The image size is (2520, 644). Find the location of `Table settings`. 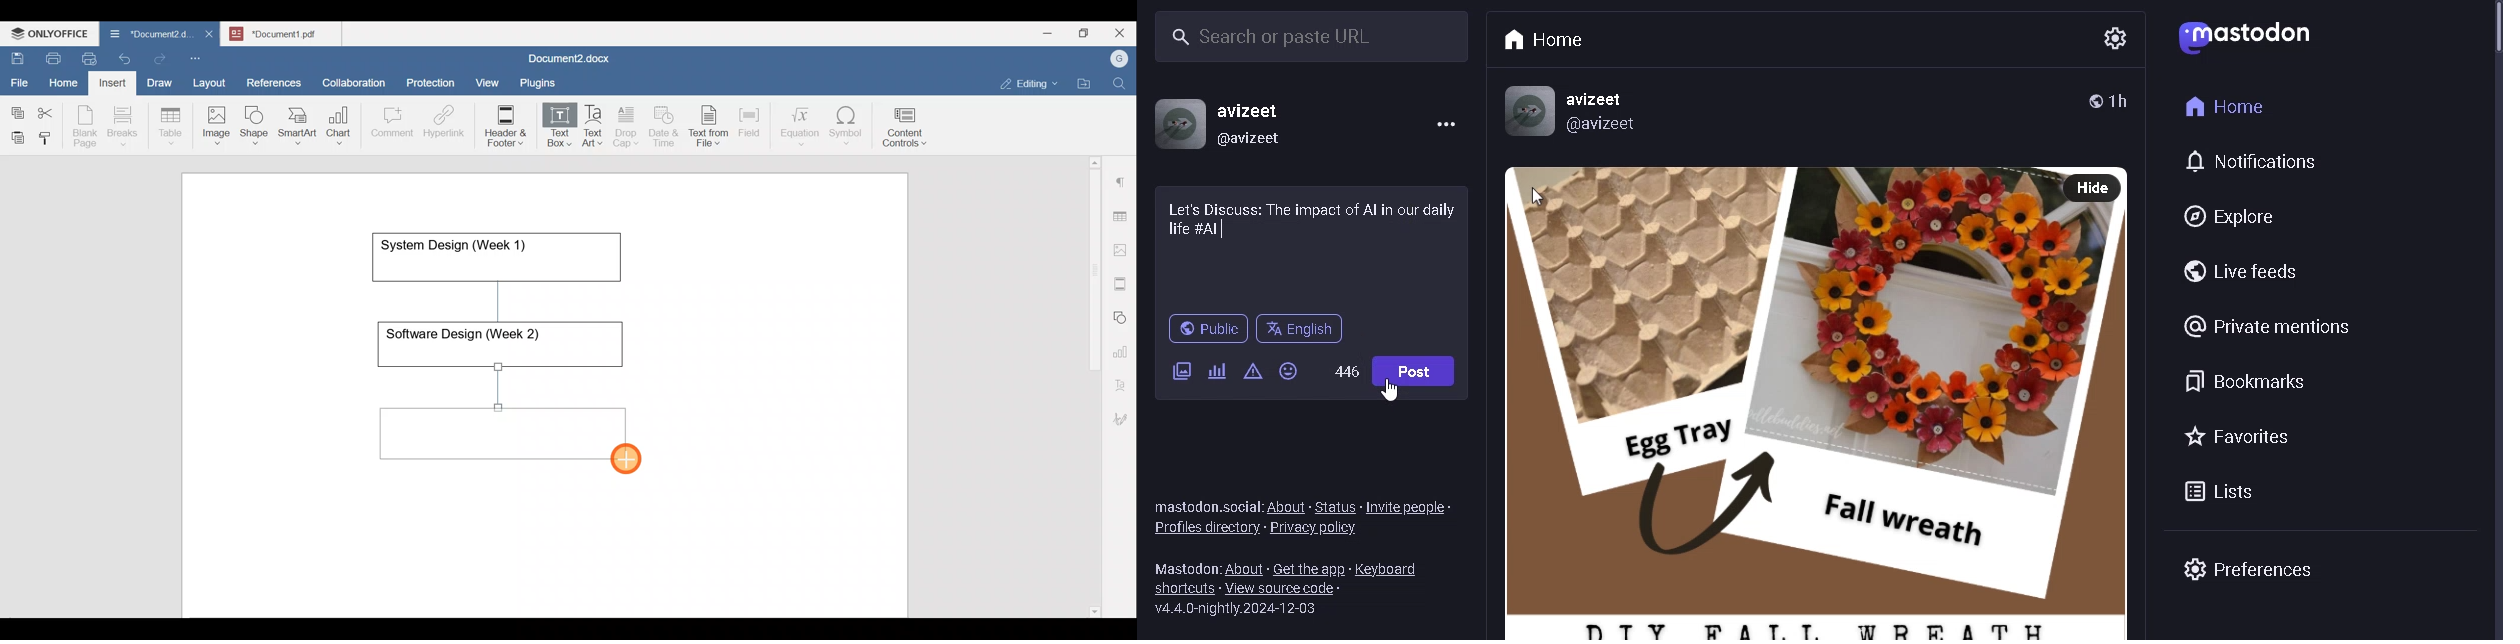

Table settings is located at coordinates (1123, 215).